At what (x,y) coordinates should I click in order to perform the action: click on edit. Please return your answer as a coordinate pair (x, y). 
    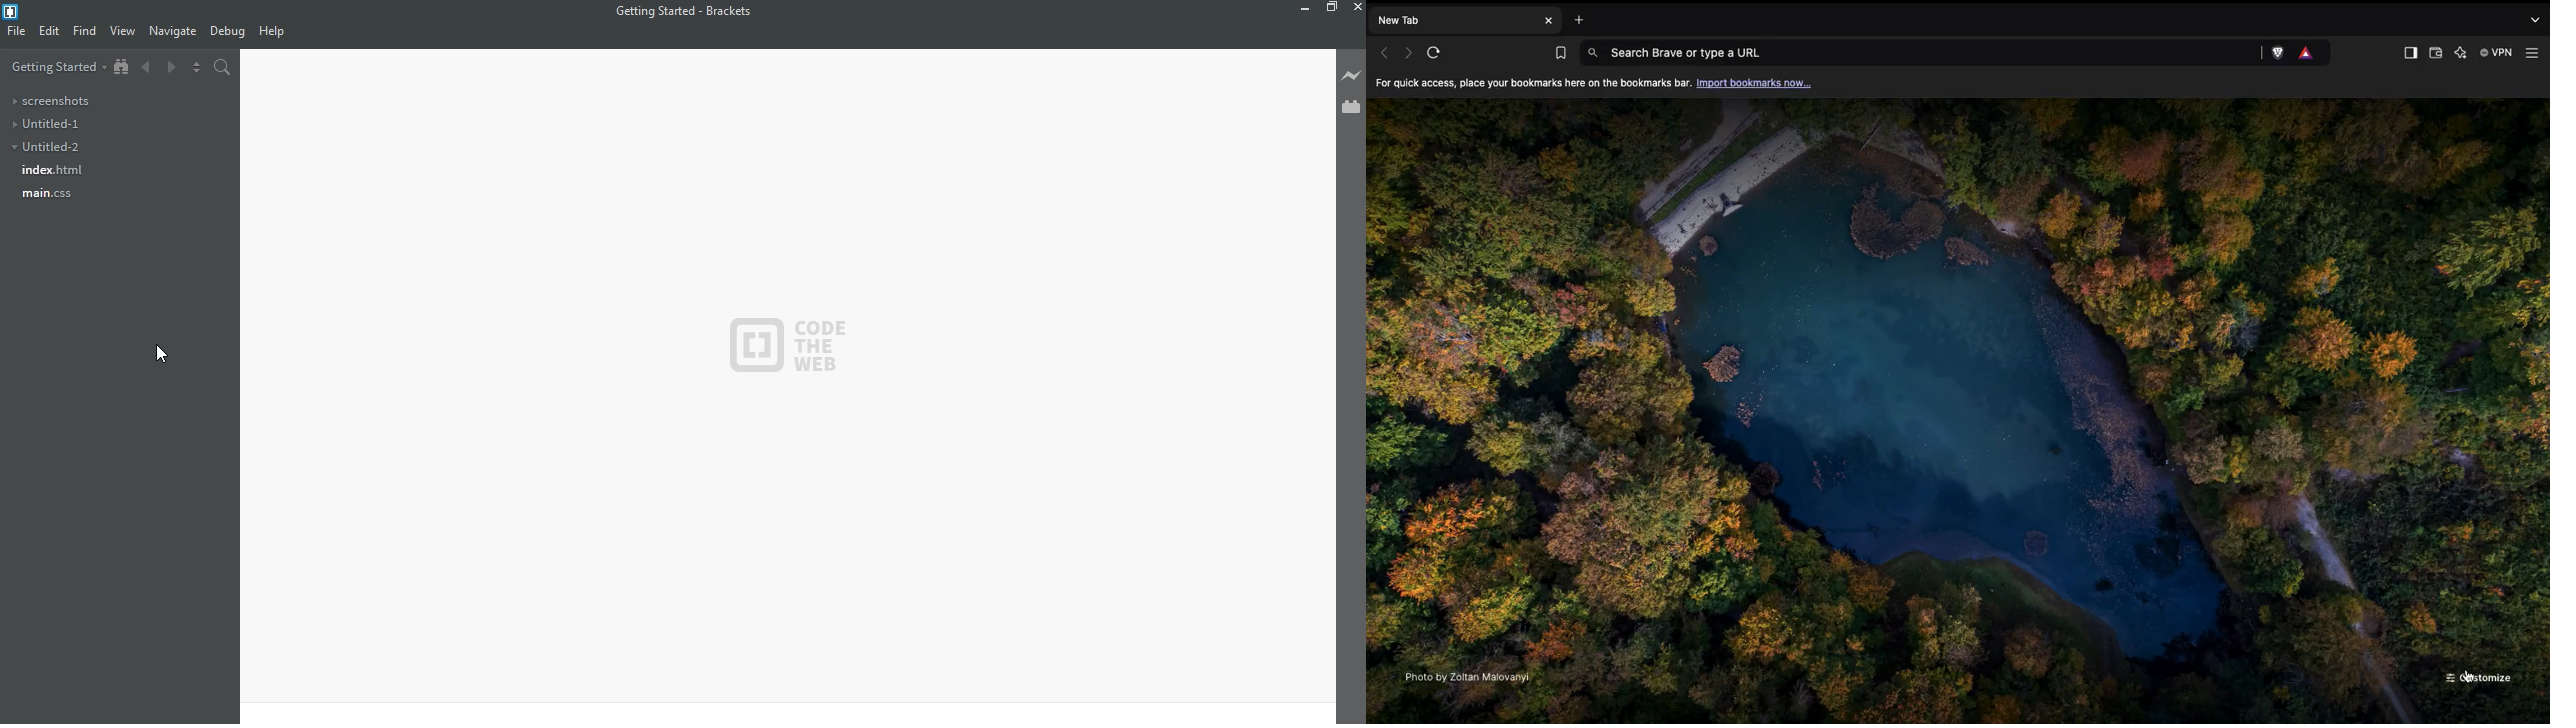
    Looking at the image, I should click on (52, 32).